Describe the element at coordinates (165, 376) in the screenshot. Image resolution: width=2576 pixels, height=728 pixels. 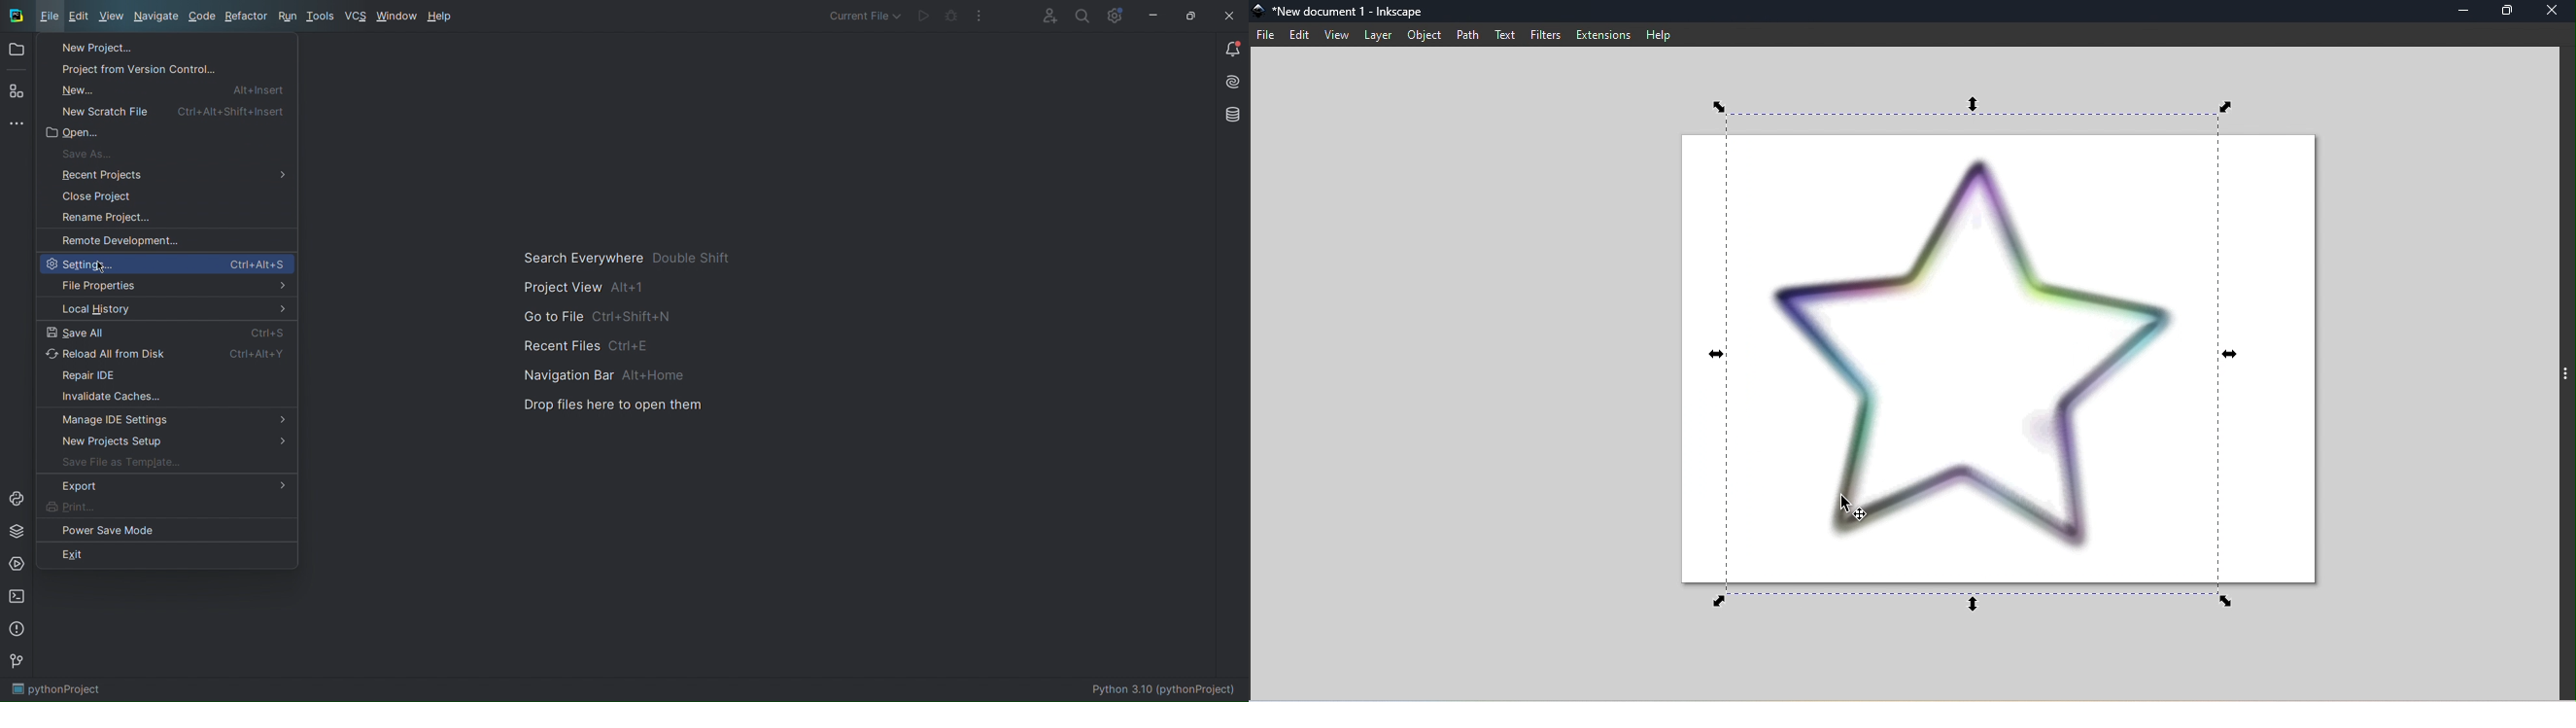
I see `Repair IDE` at that location.